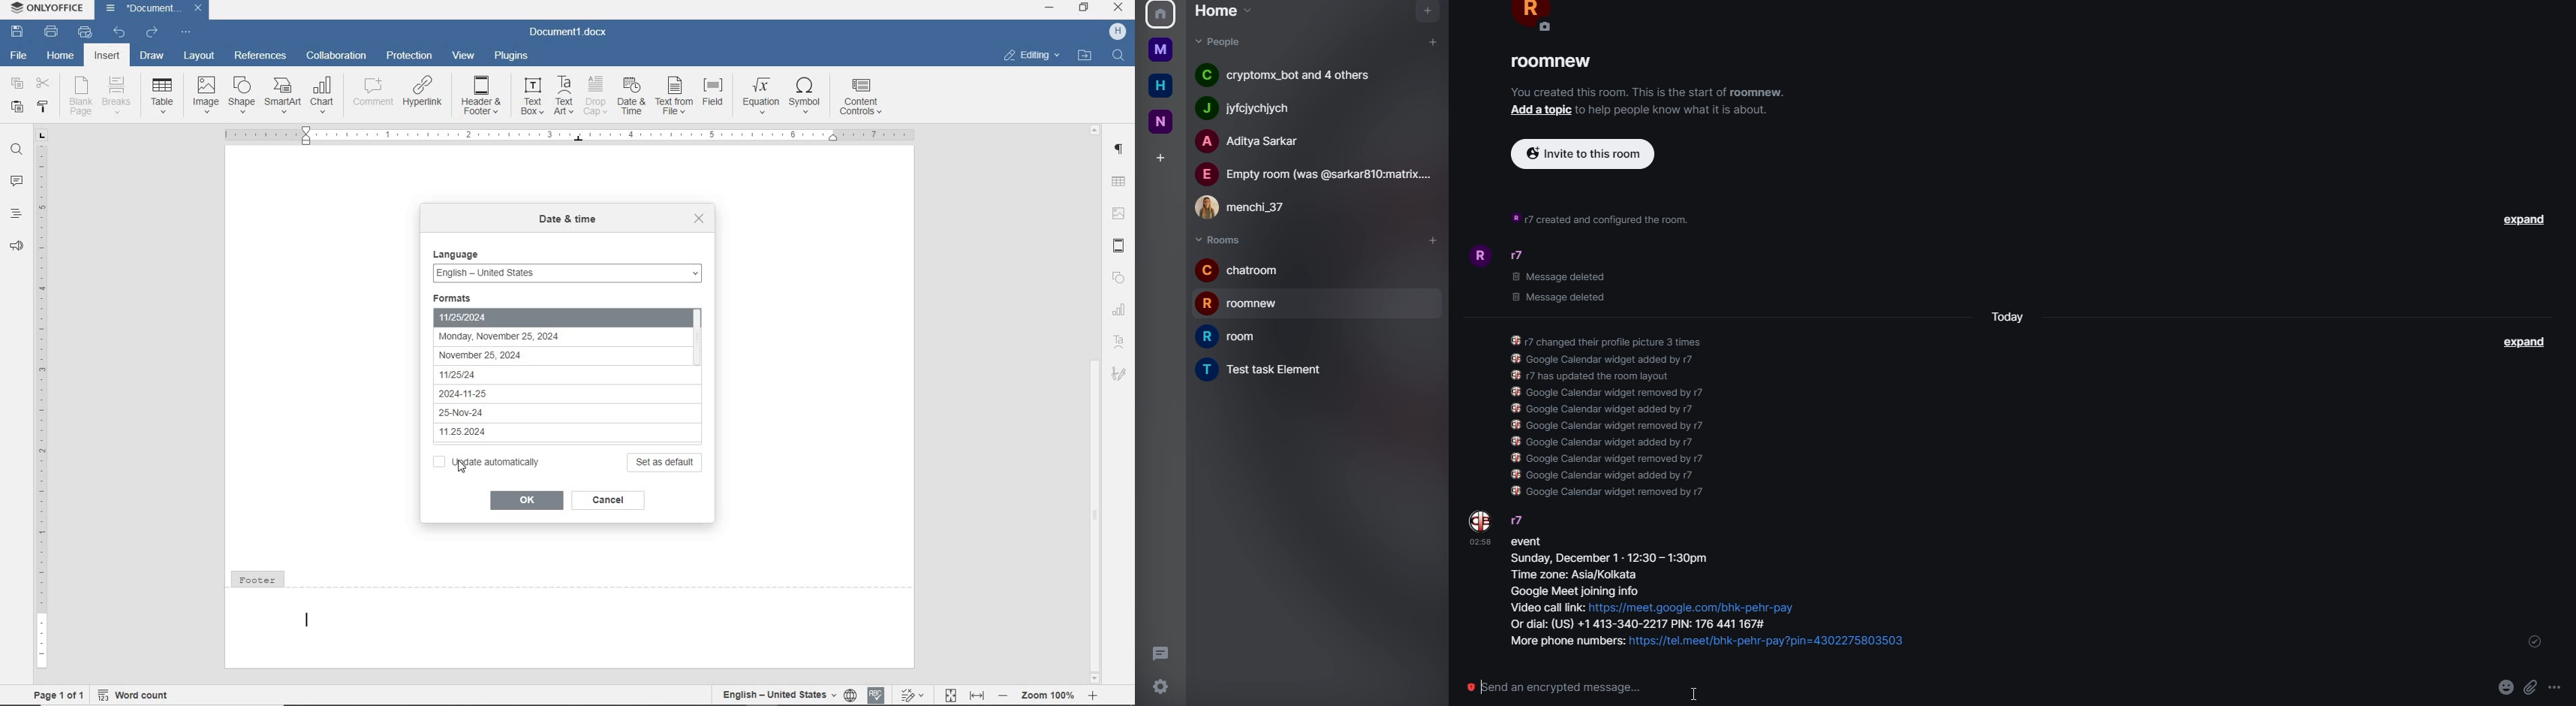 Image resolution: width=2576 pixels, height=728 pixels. Describe the element at coordinates (666, 462) in the screenshot. I see `set as default` at that location.